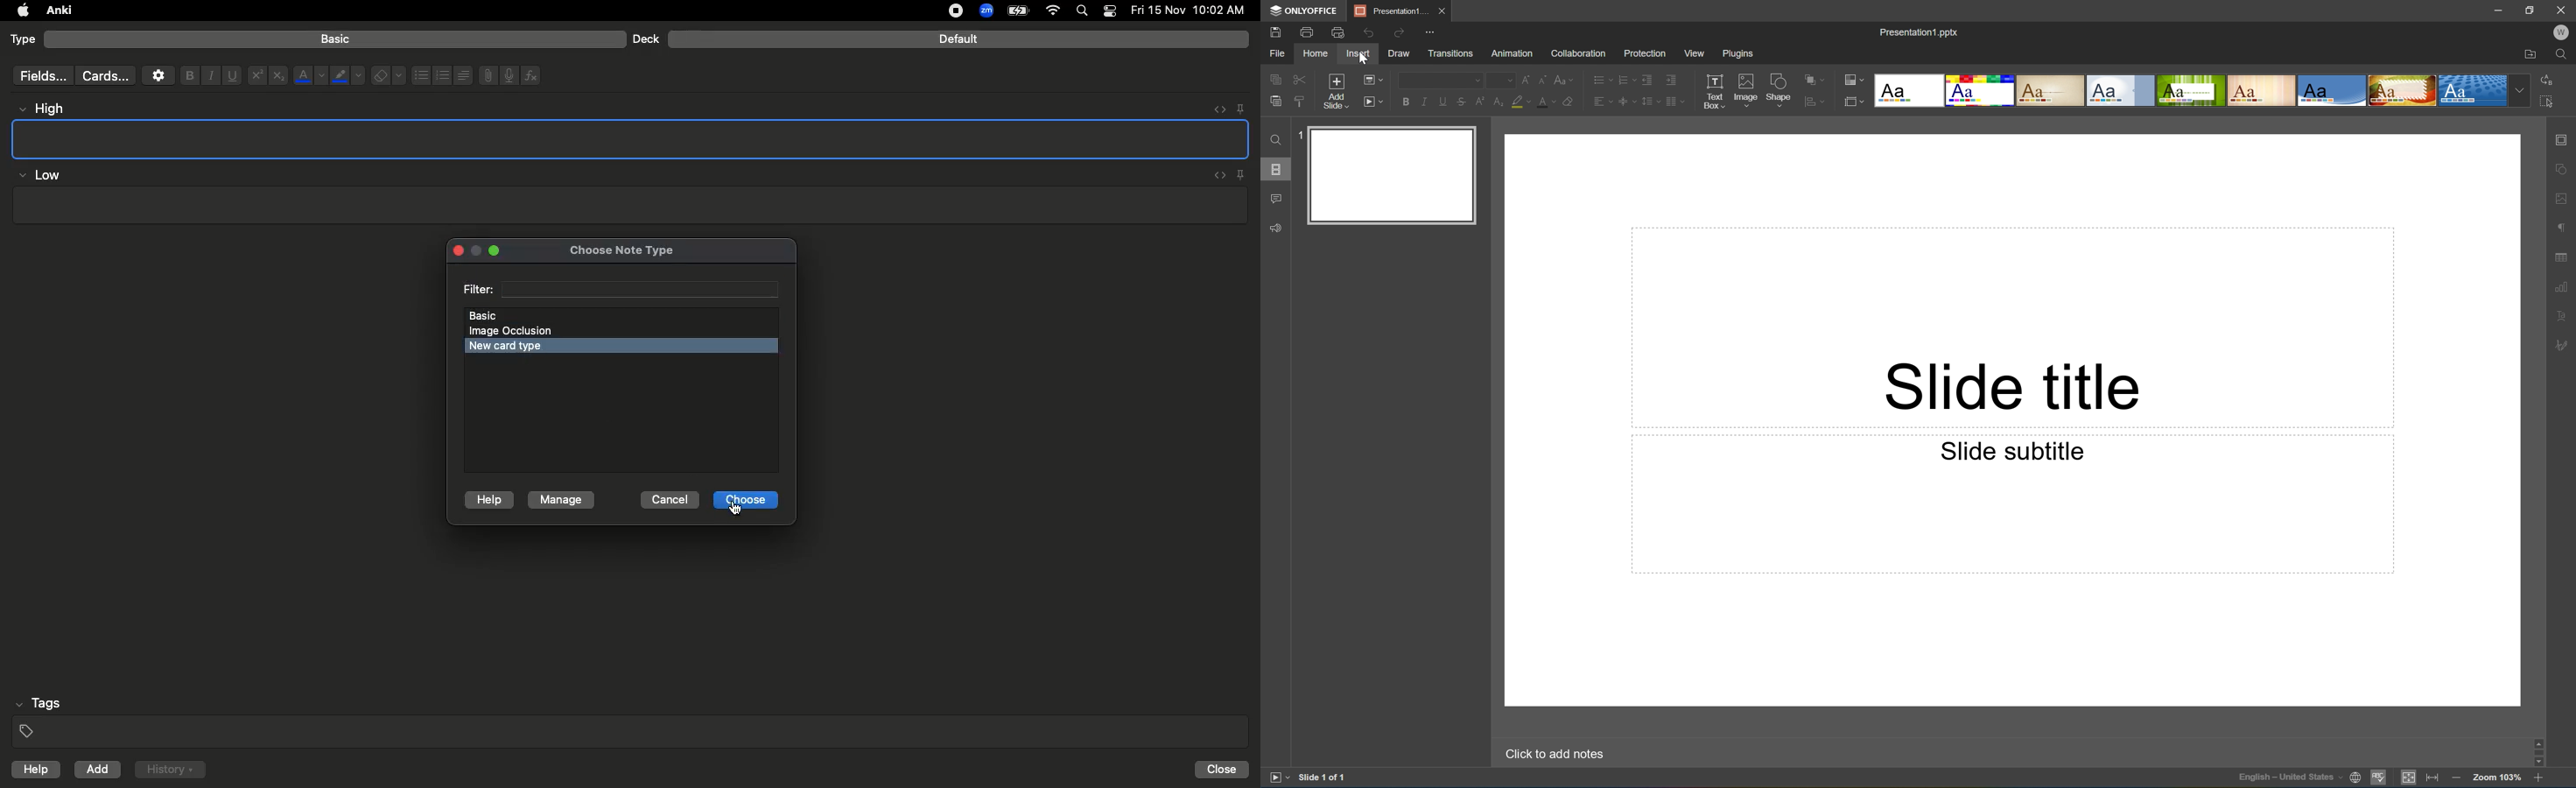 This screenshot has height=812, width=2576. I want to click on Subscript, so click(1497, 101).